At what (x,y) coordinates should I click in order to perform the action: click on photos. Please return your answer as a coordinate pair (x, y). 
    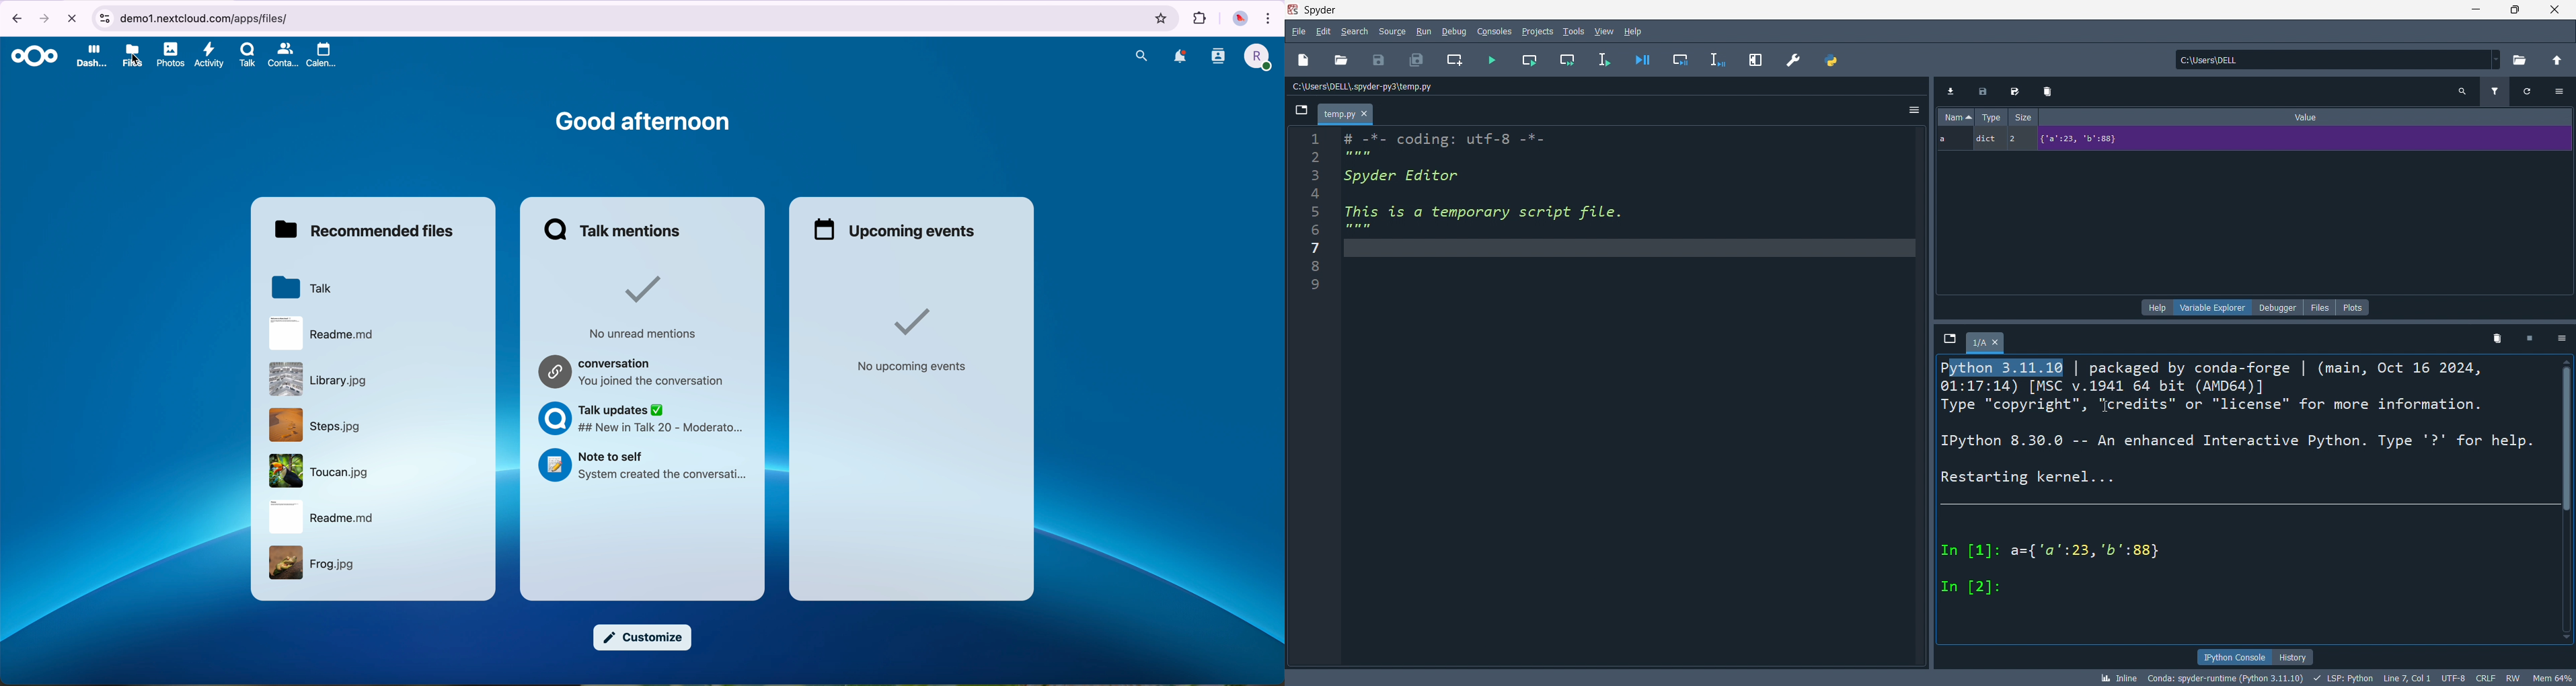
    Looking at the image, I should click on (171, 56).